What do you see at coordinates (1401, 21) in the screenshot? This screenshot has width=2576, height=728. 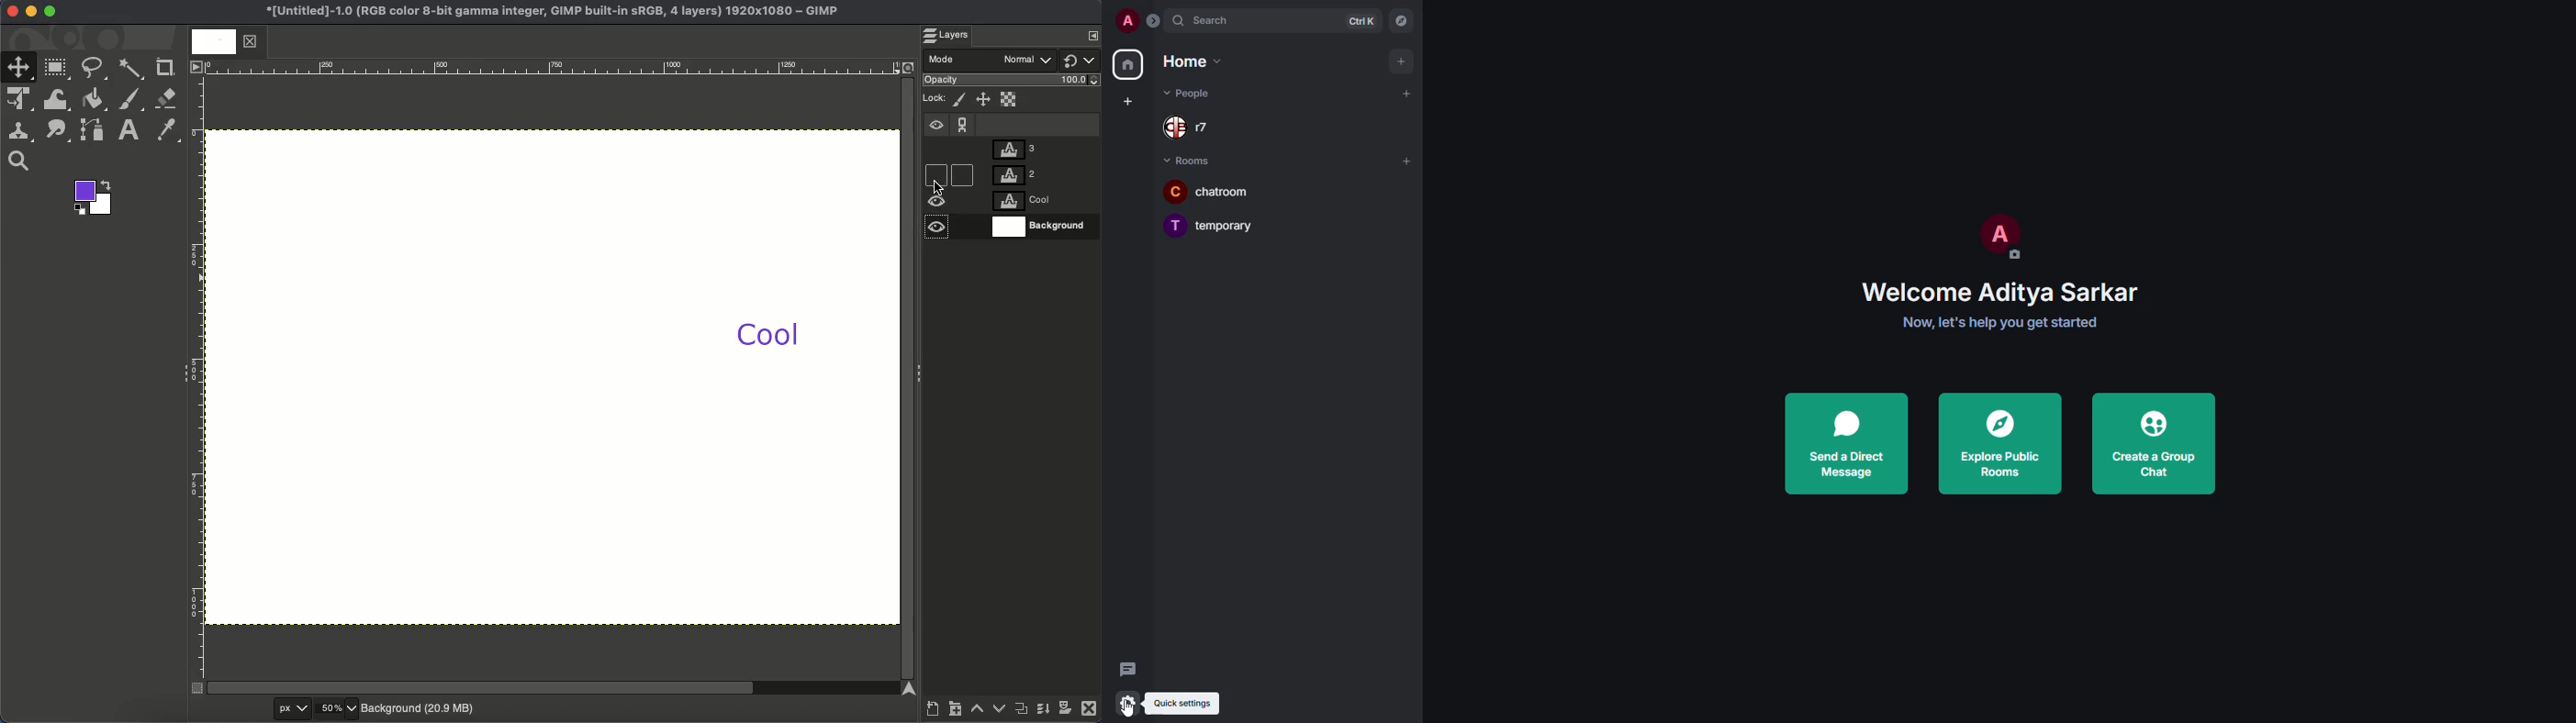 I see `navigator` at bounding box center [1401, 21].